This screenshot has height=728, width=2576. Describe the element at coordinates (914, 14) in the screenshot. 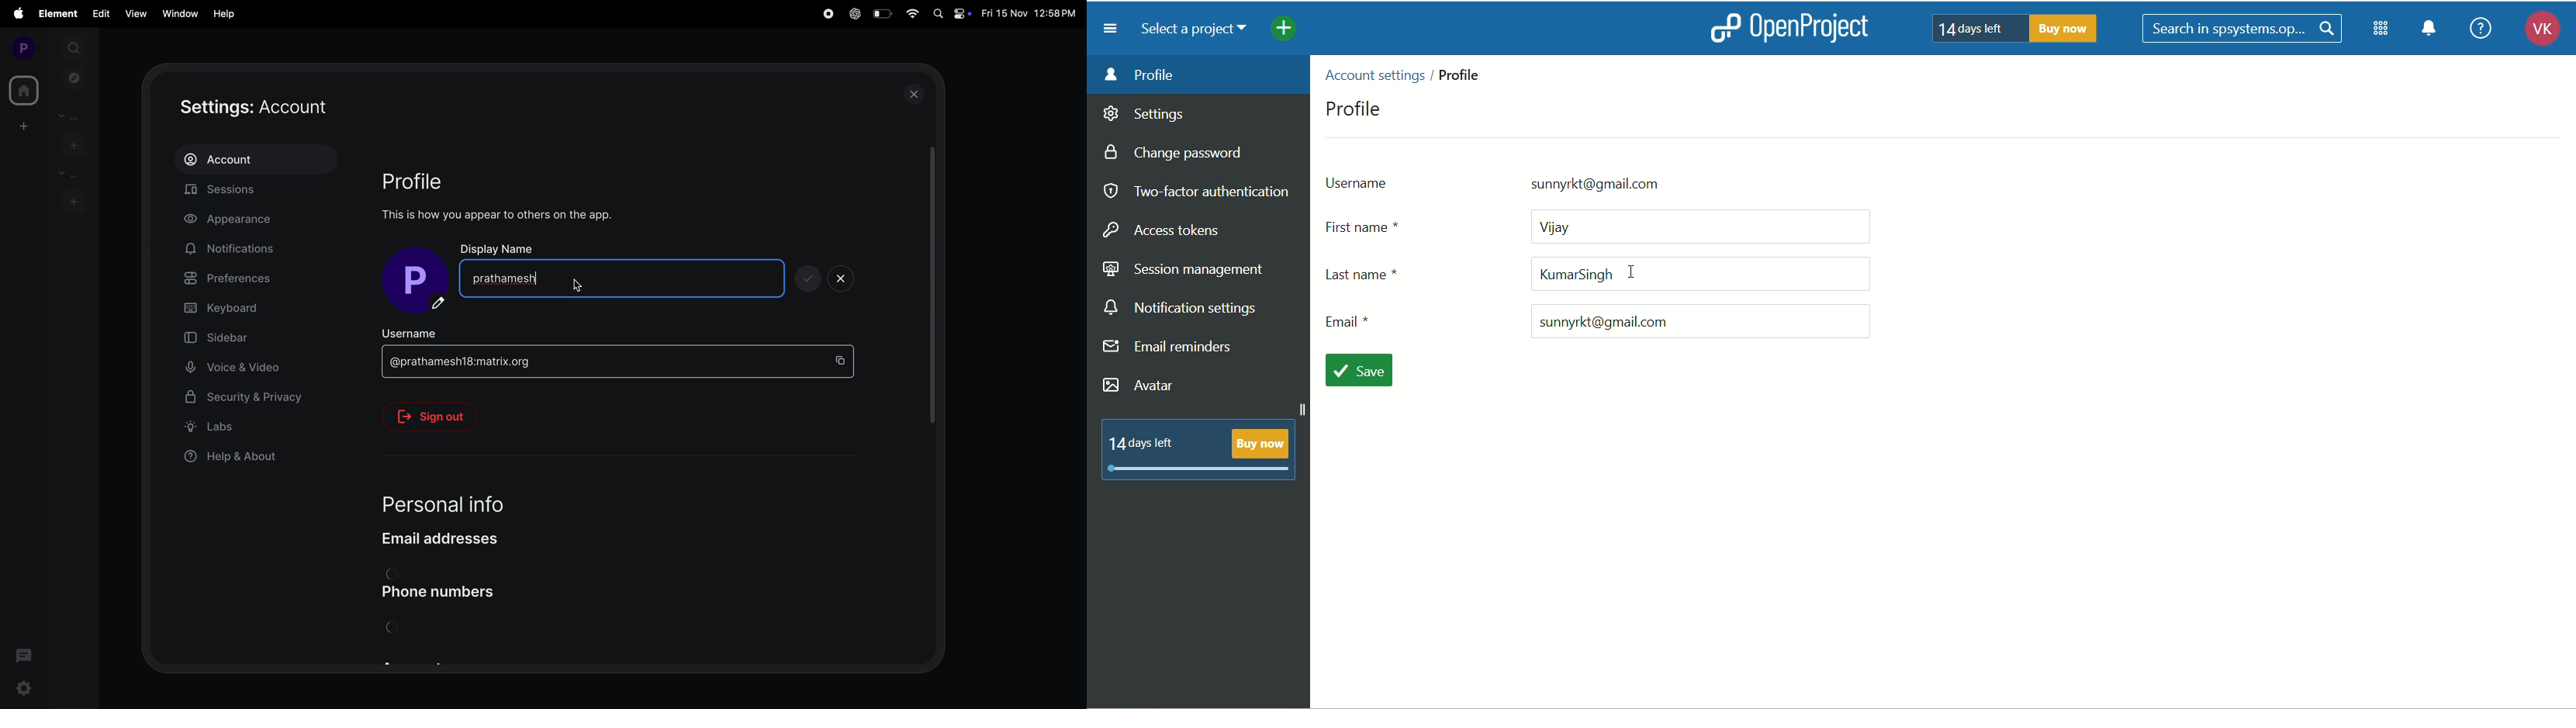

I see `wifi` at that location.